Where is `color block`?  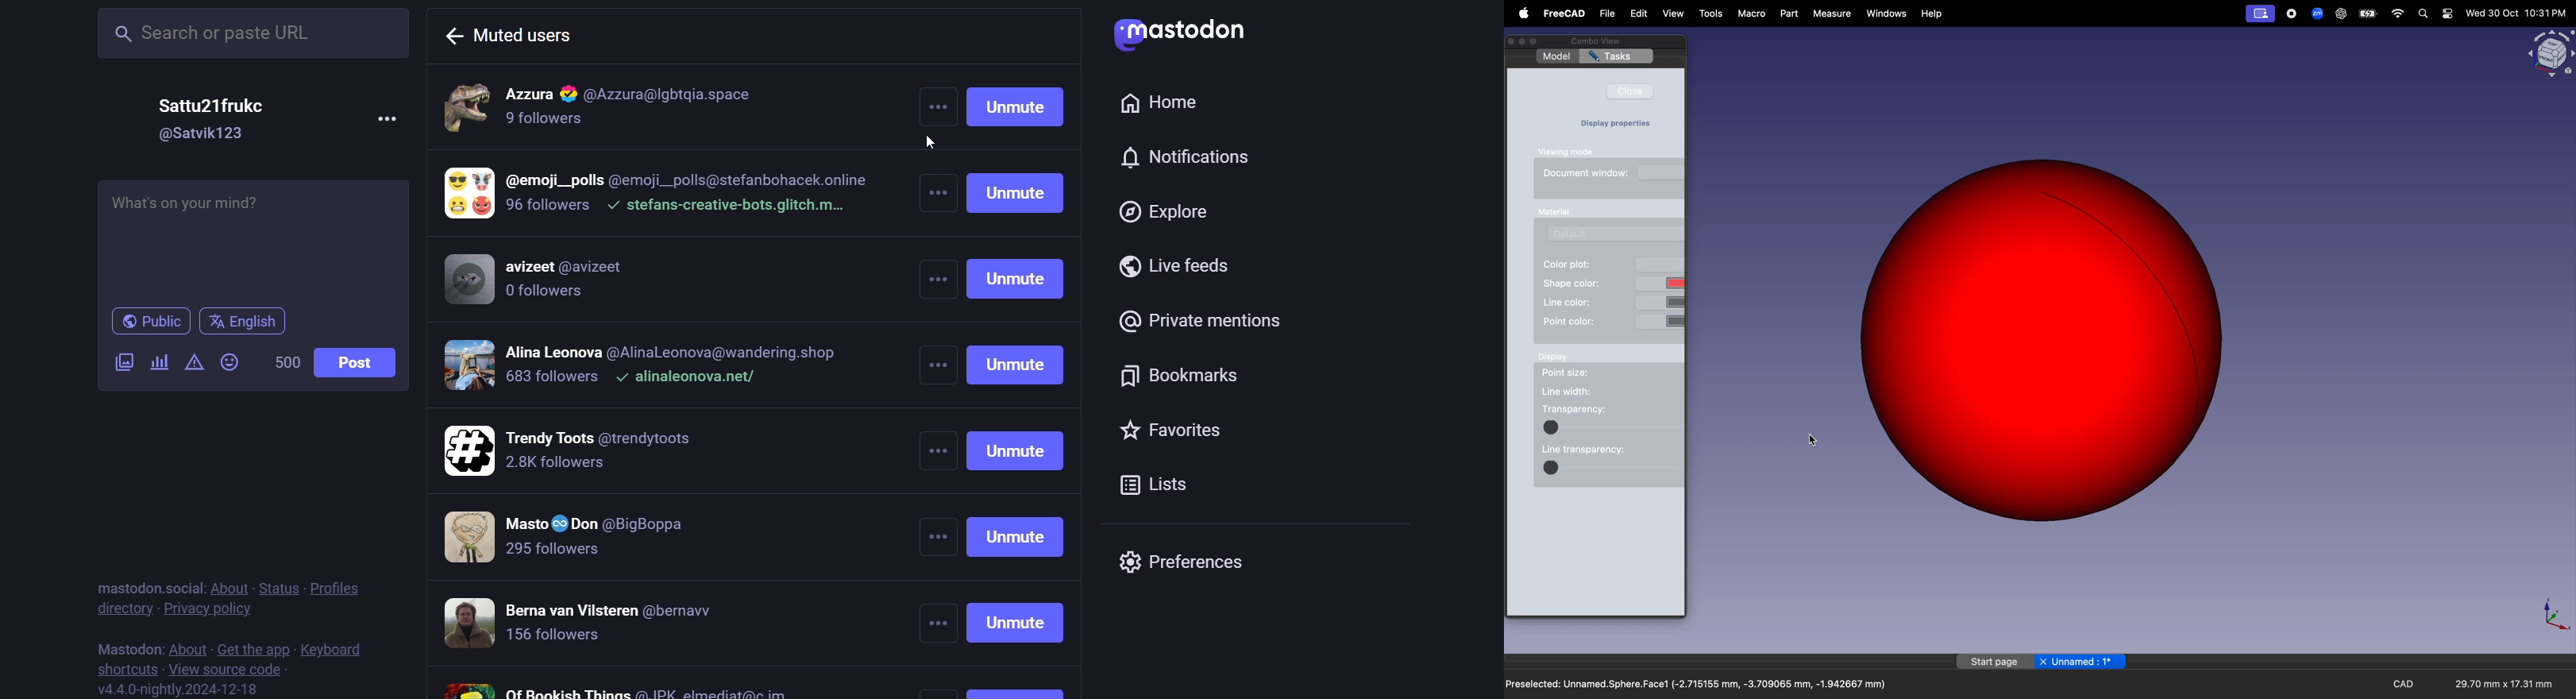 color block is located at coordinates (1614, 427).